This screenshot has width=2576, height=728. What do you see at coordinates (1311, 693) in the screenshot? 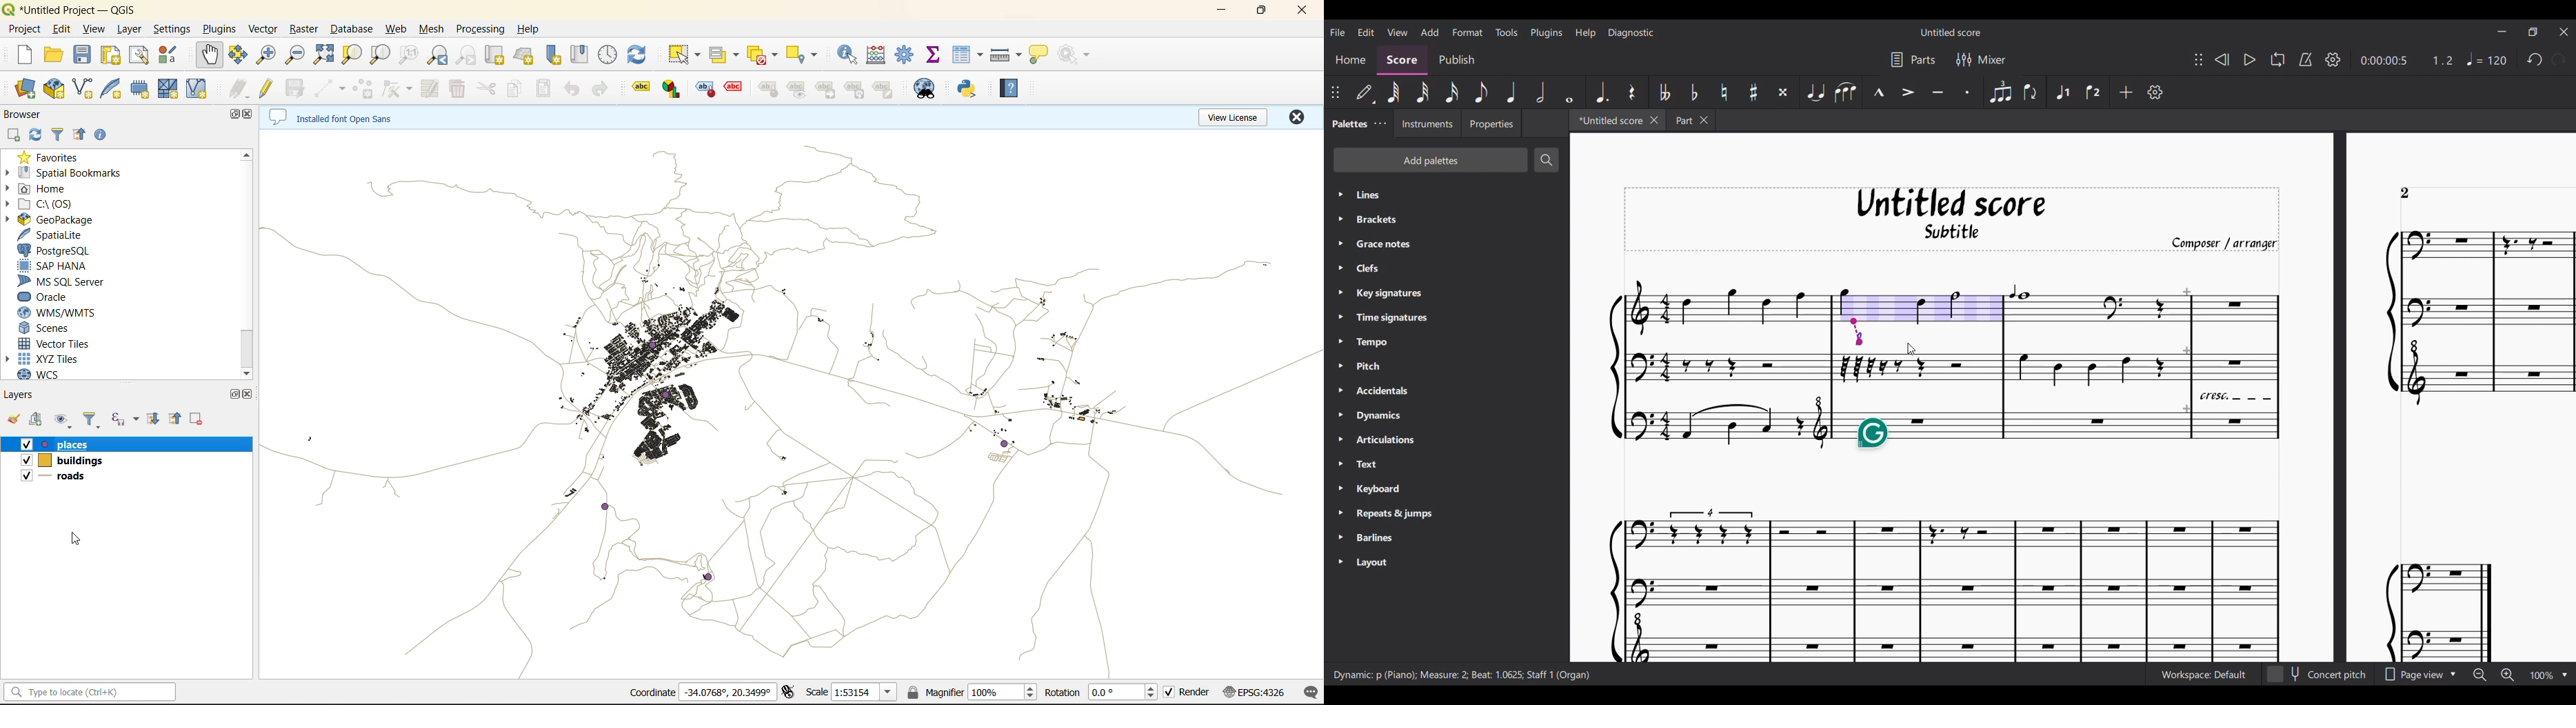
I see `log messages` at bounding box center [1311, 693].